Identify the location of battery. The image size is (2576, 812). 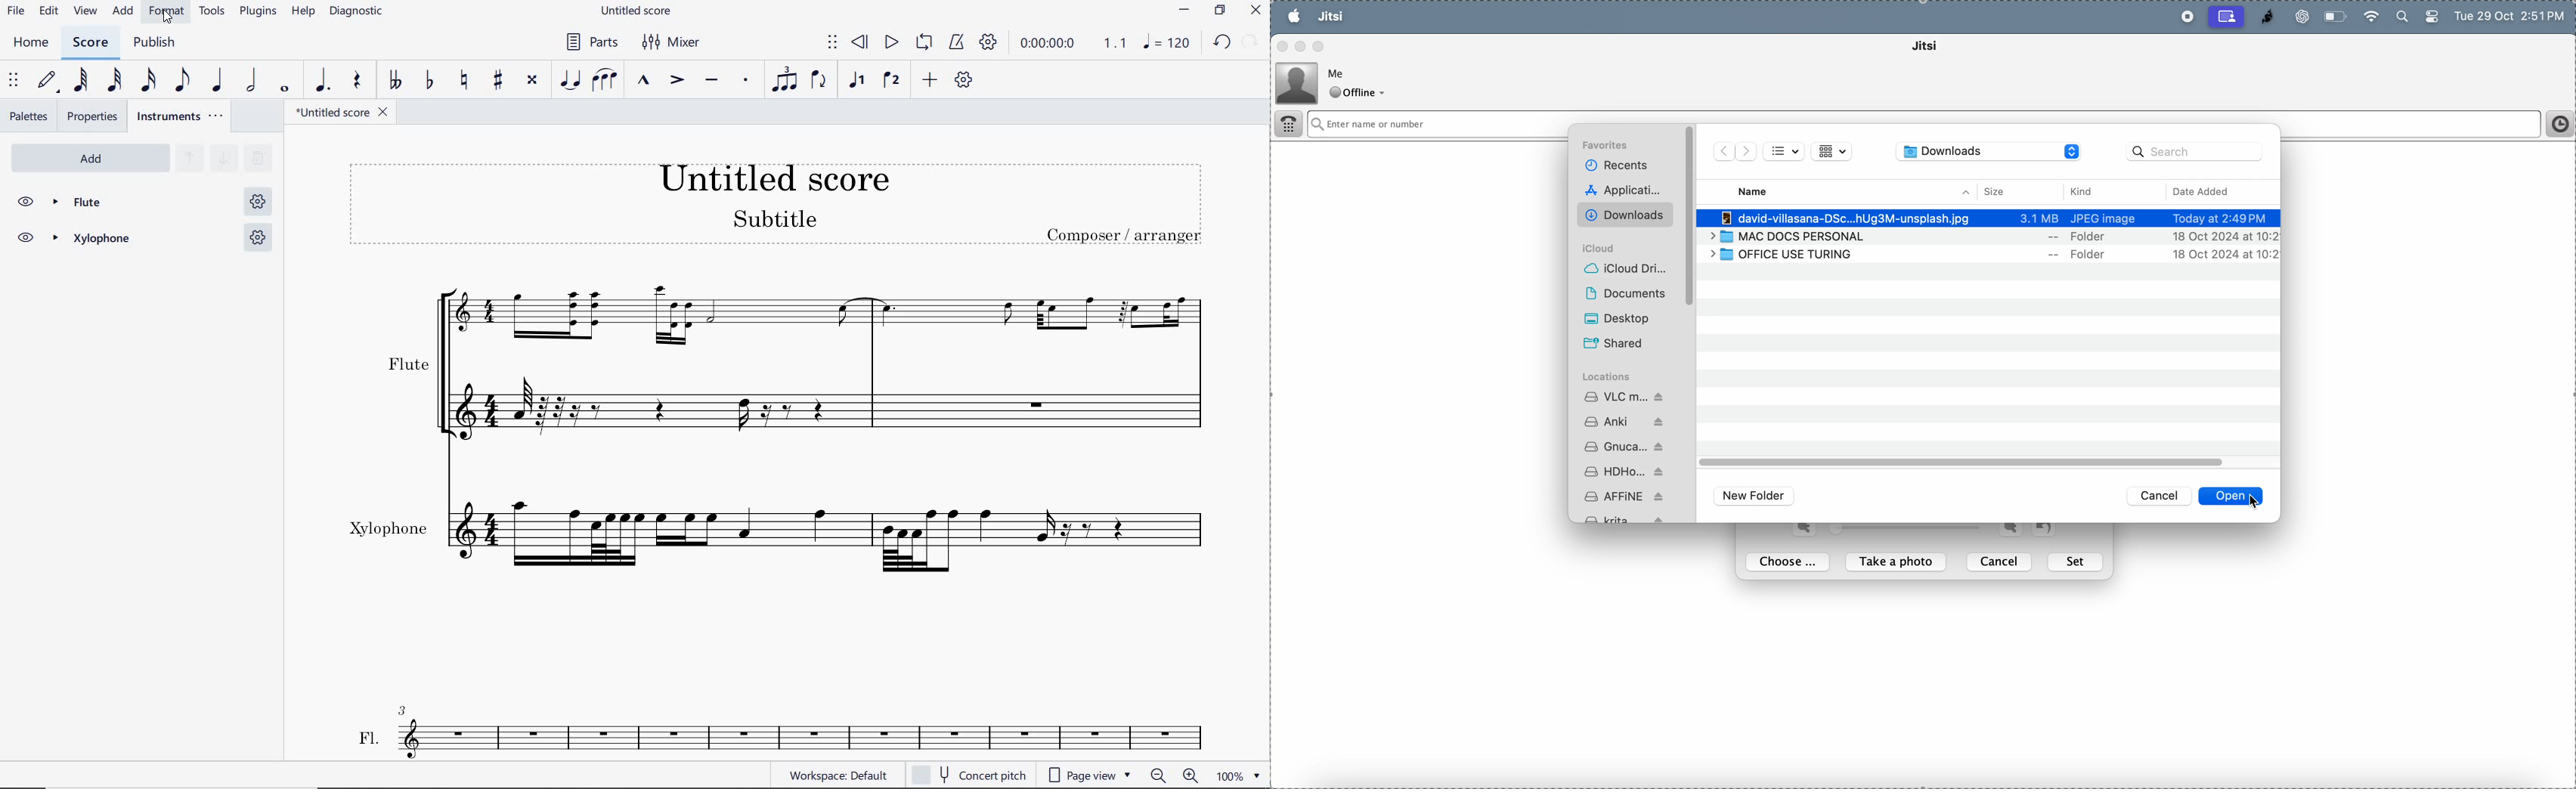
(2337, 16).